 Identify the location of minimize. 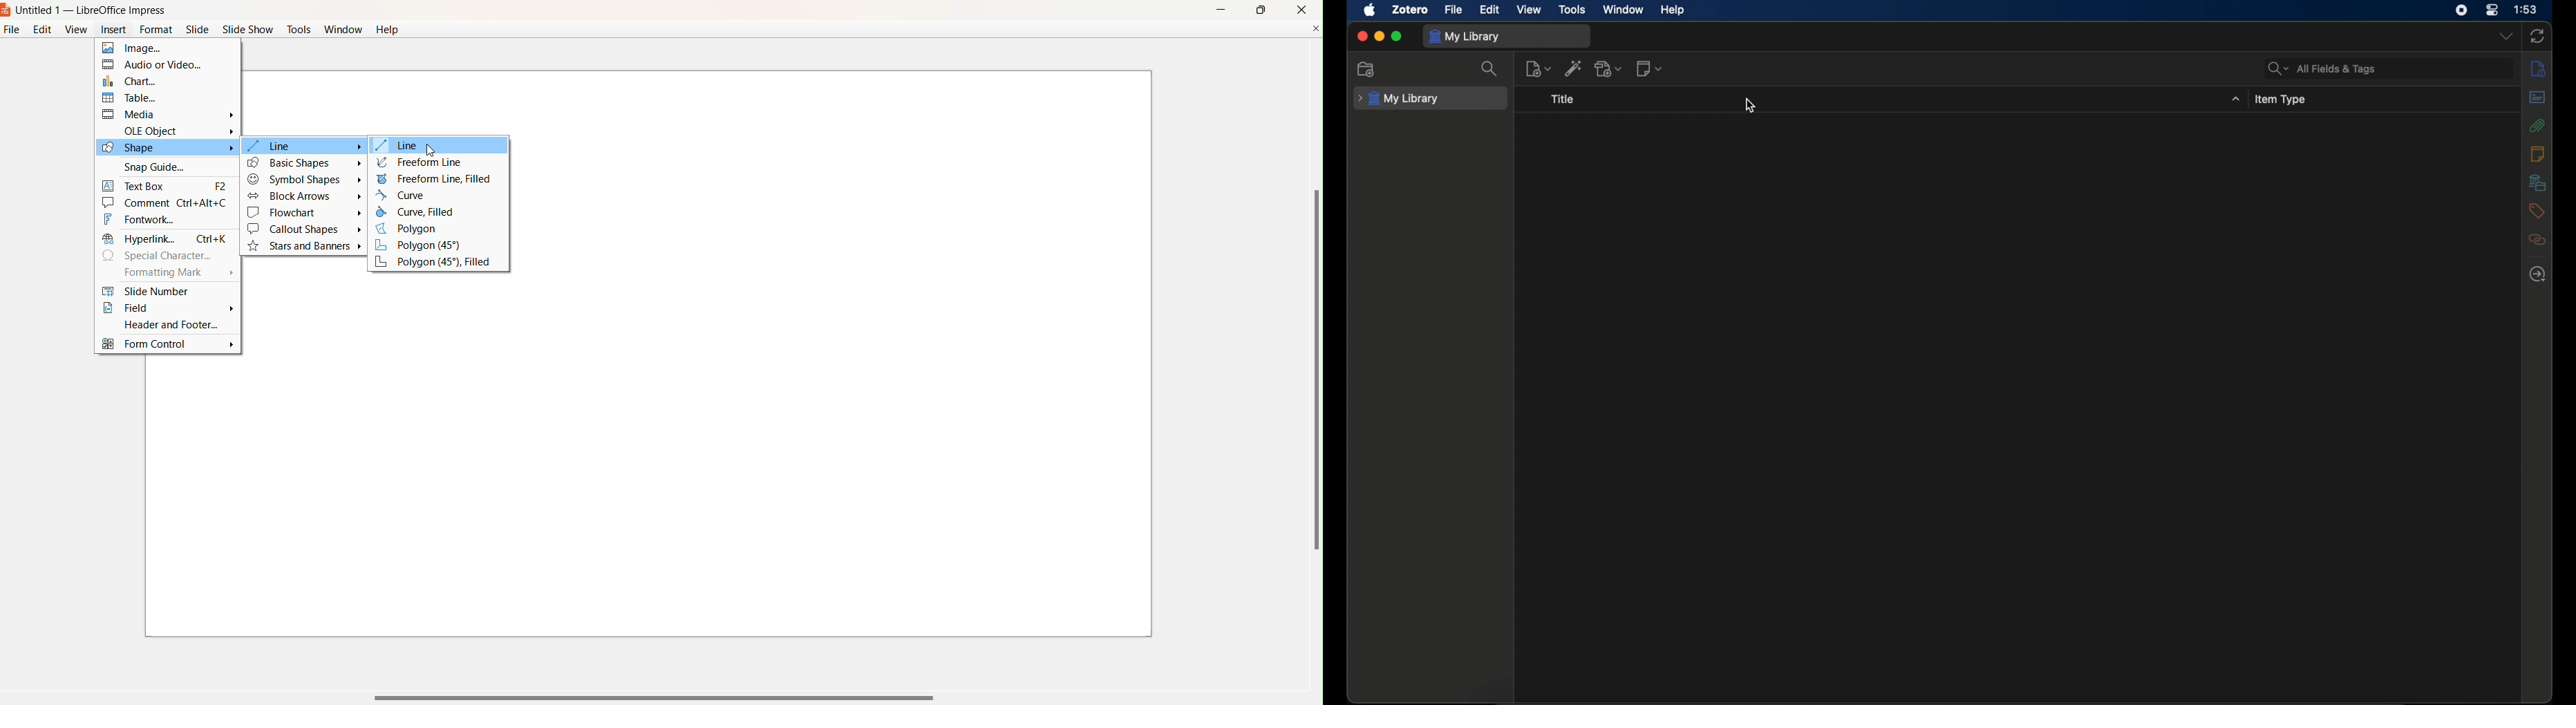
(1379, 37).